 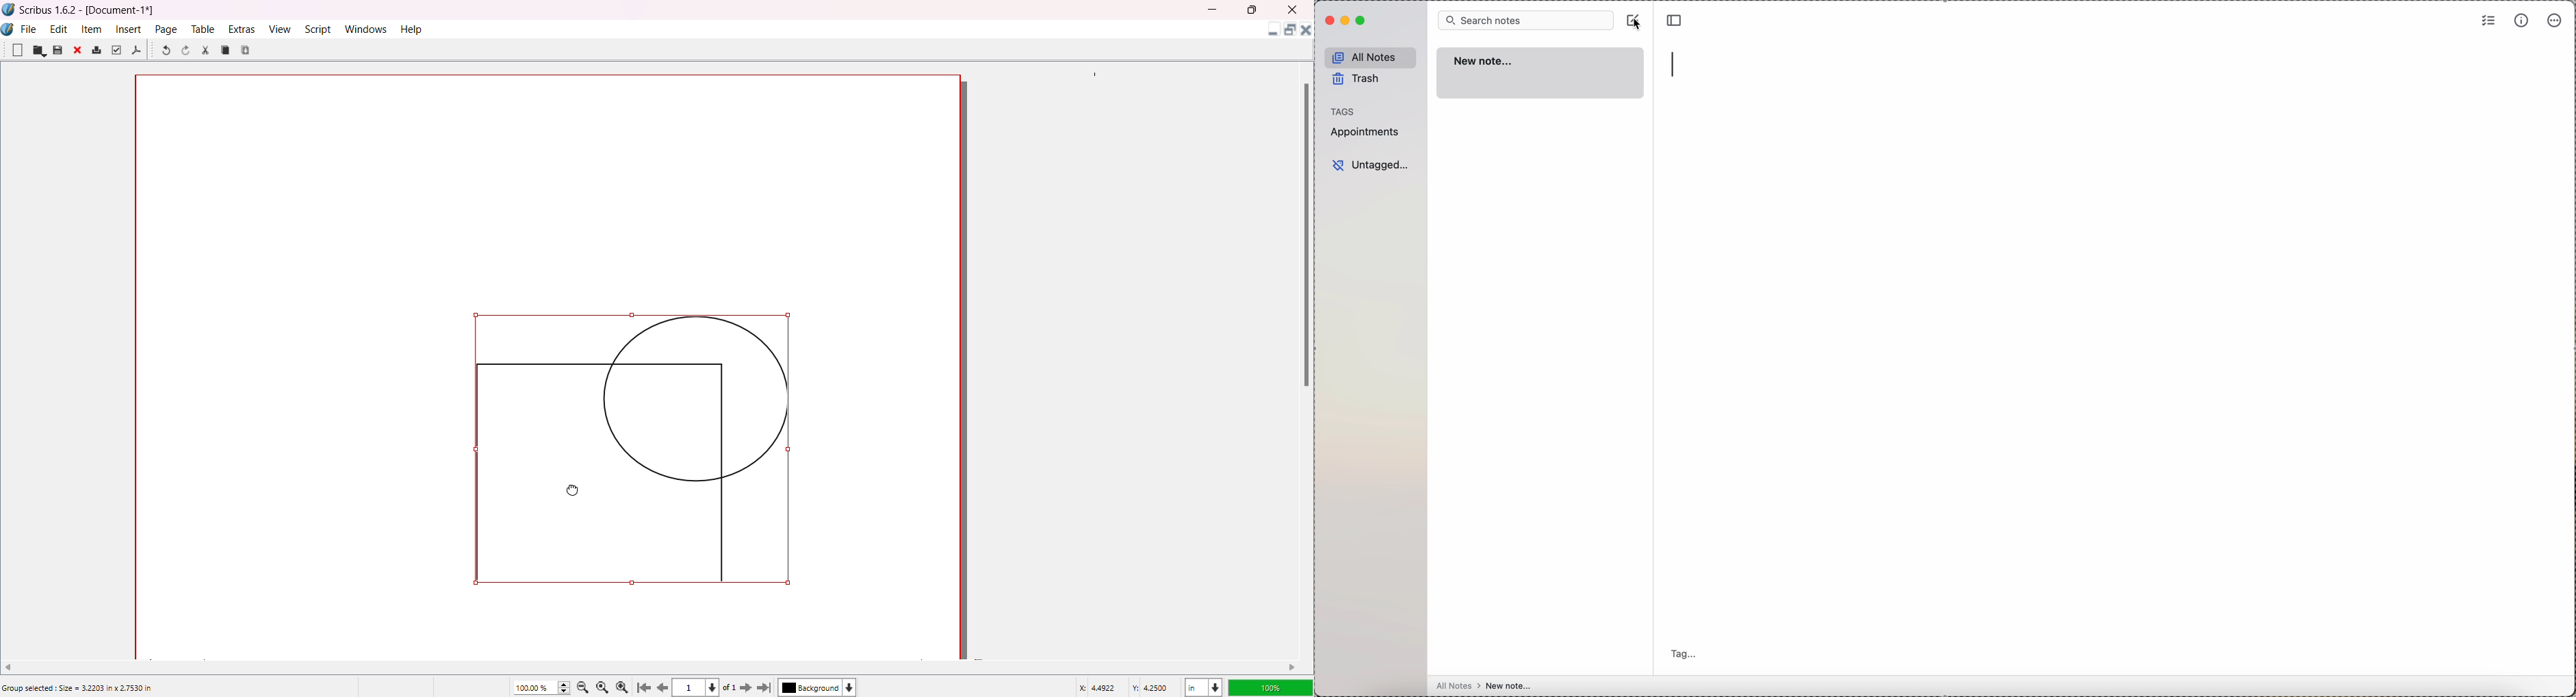 I want to click on Current page, so click(x=691, y=688).